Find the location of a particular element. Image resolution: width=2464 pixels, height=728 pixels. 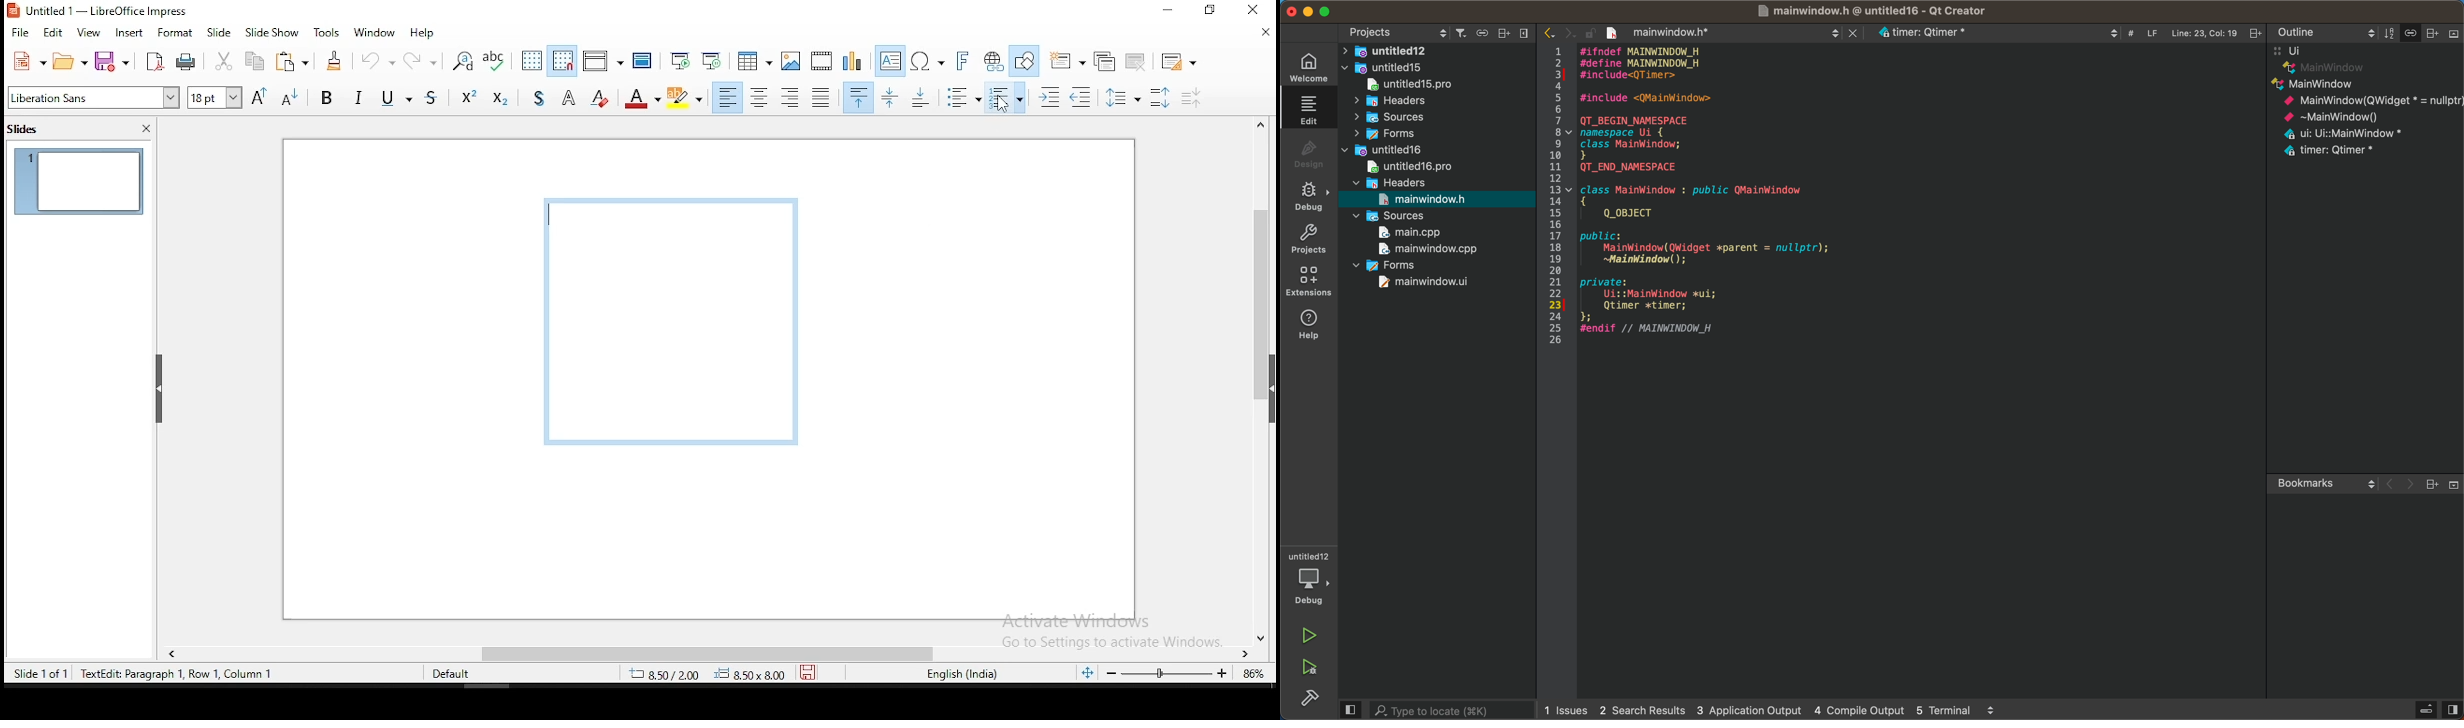

set line spacing is located at coordinates (1127, 100).